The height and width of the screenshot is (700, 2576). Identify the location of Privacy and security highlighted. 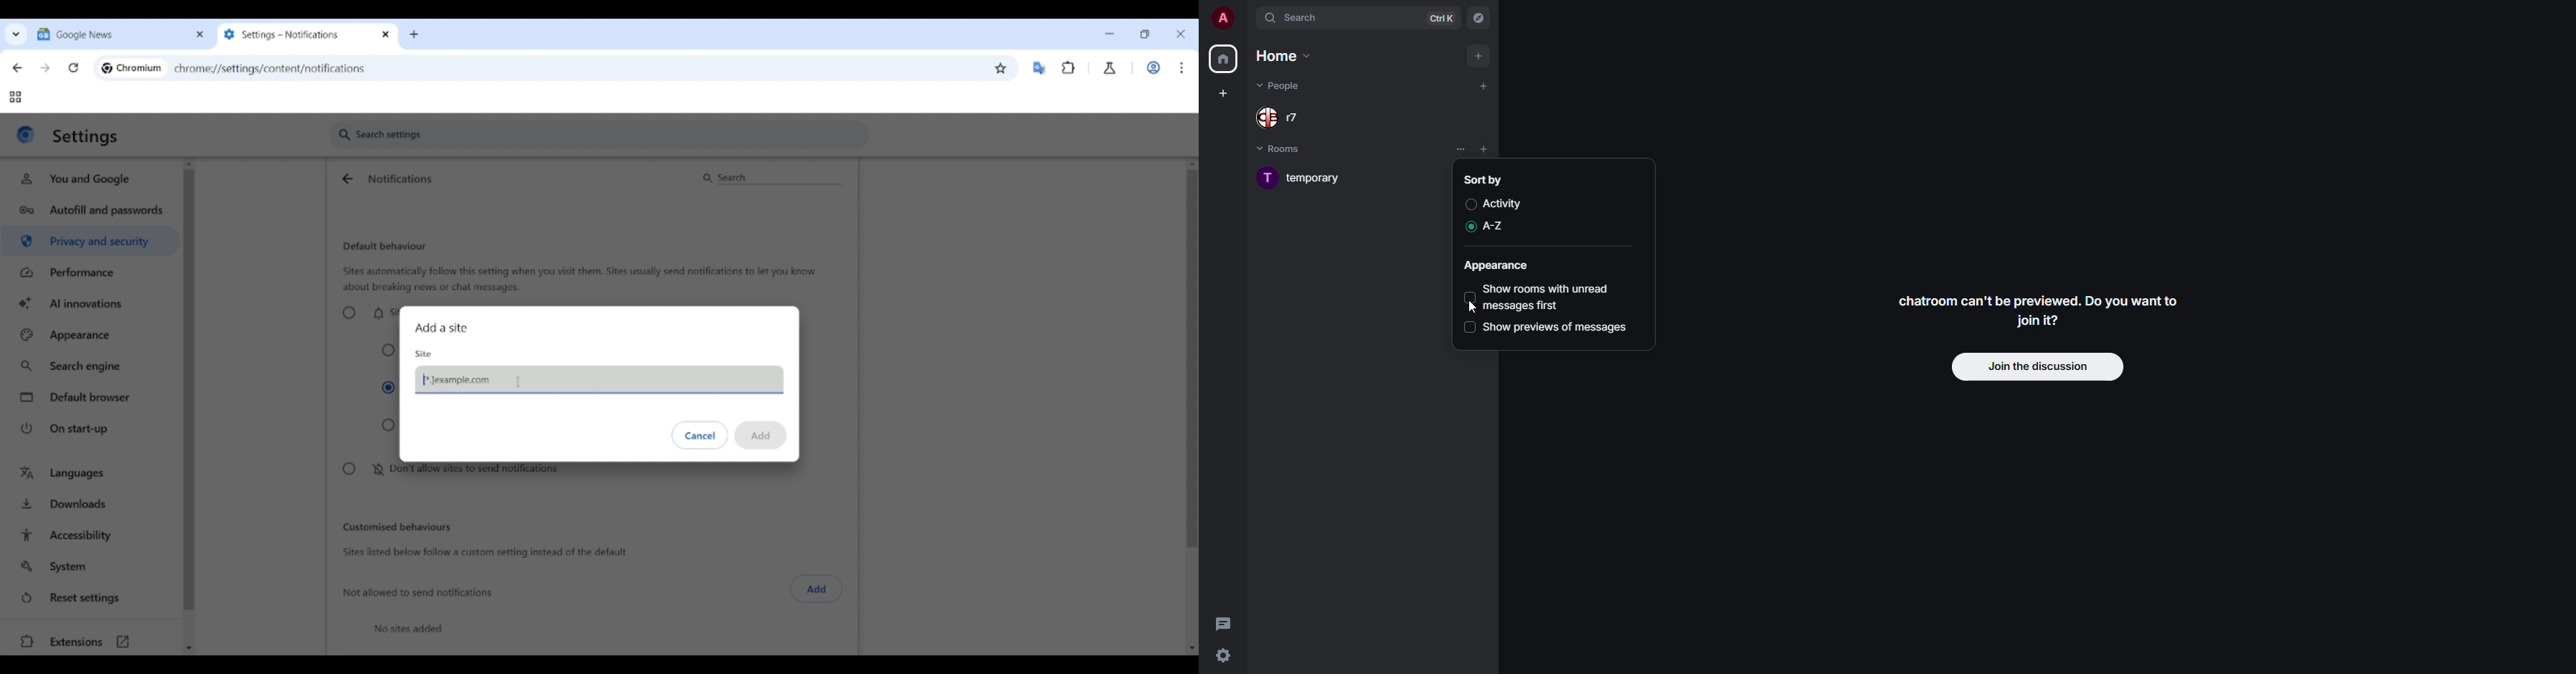
(89, 243).